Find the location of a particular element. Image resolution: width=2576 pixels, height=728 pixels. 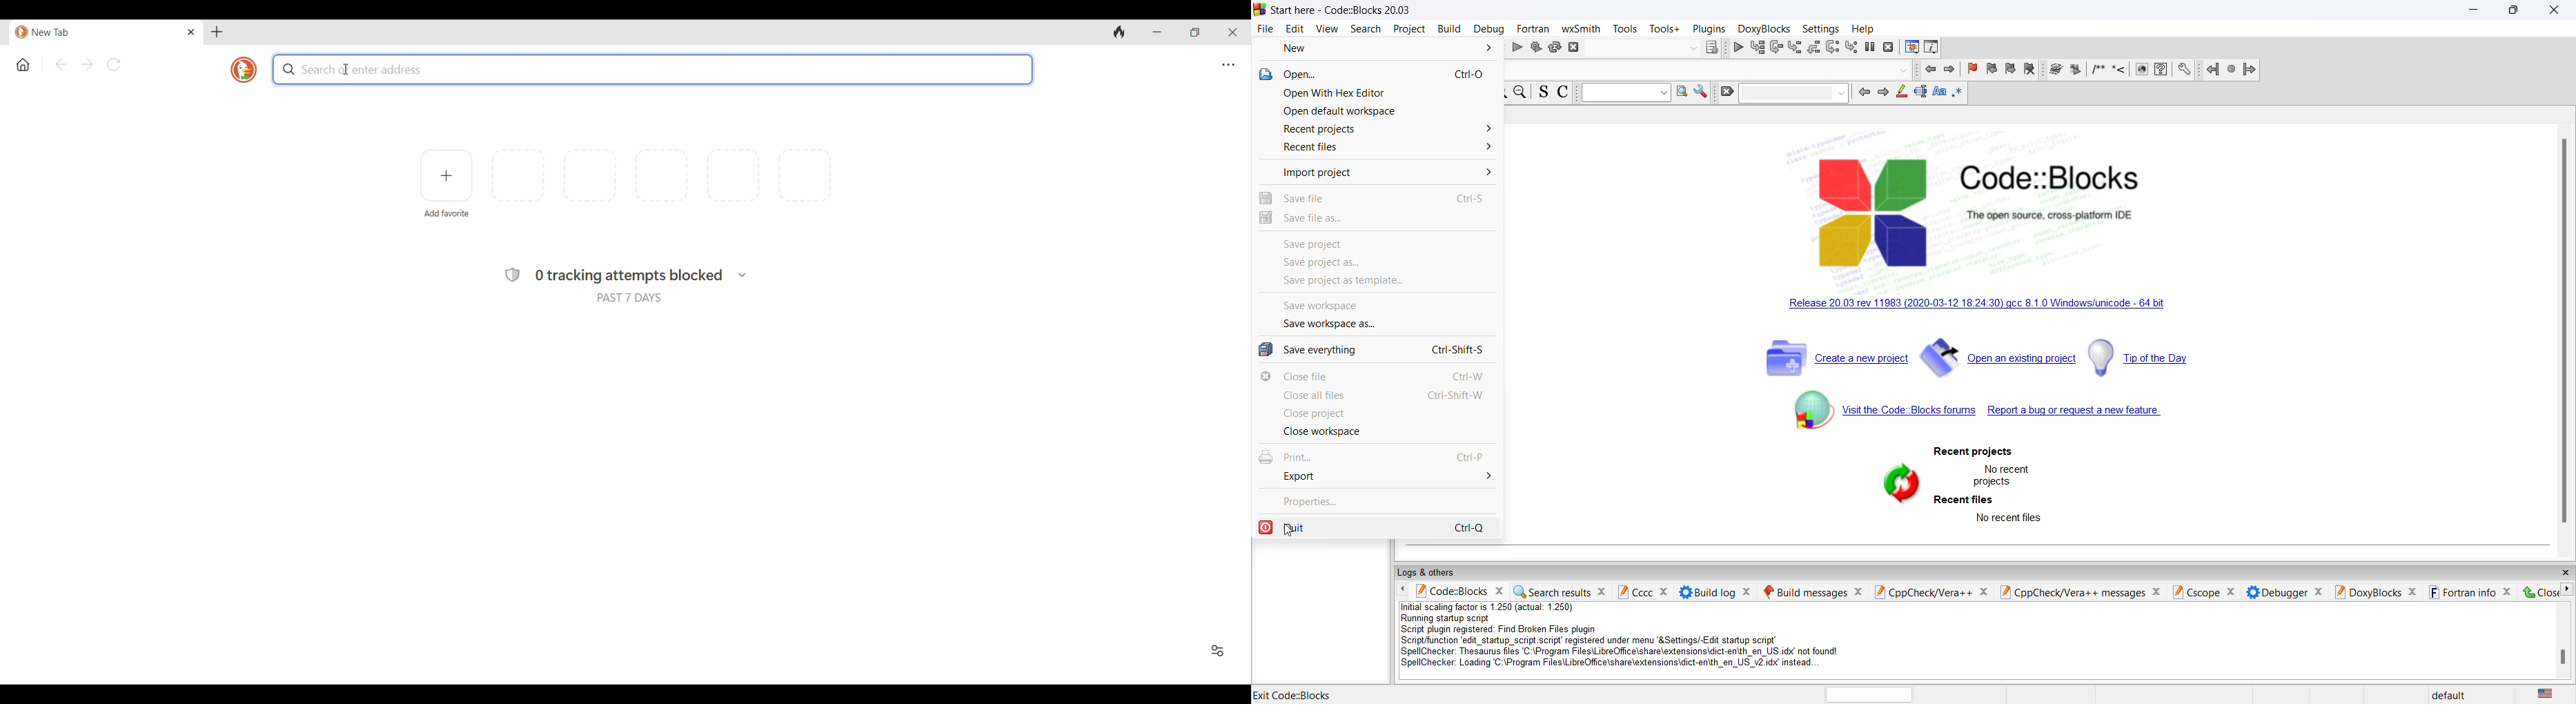

bookmark is located at coordinates (1971, 68).